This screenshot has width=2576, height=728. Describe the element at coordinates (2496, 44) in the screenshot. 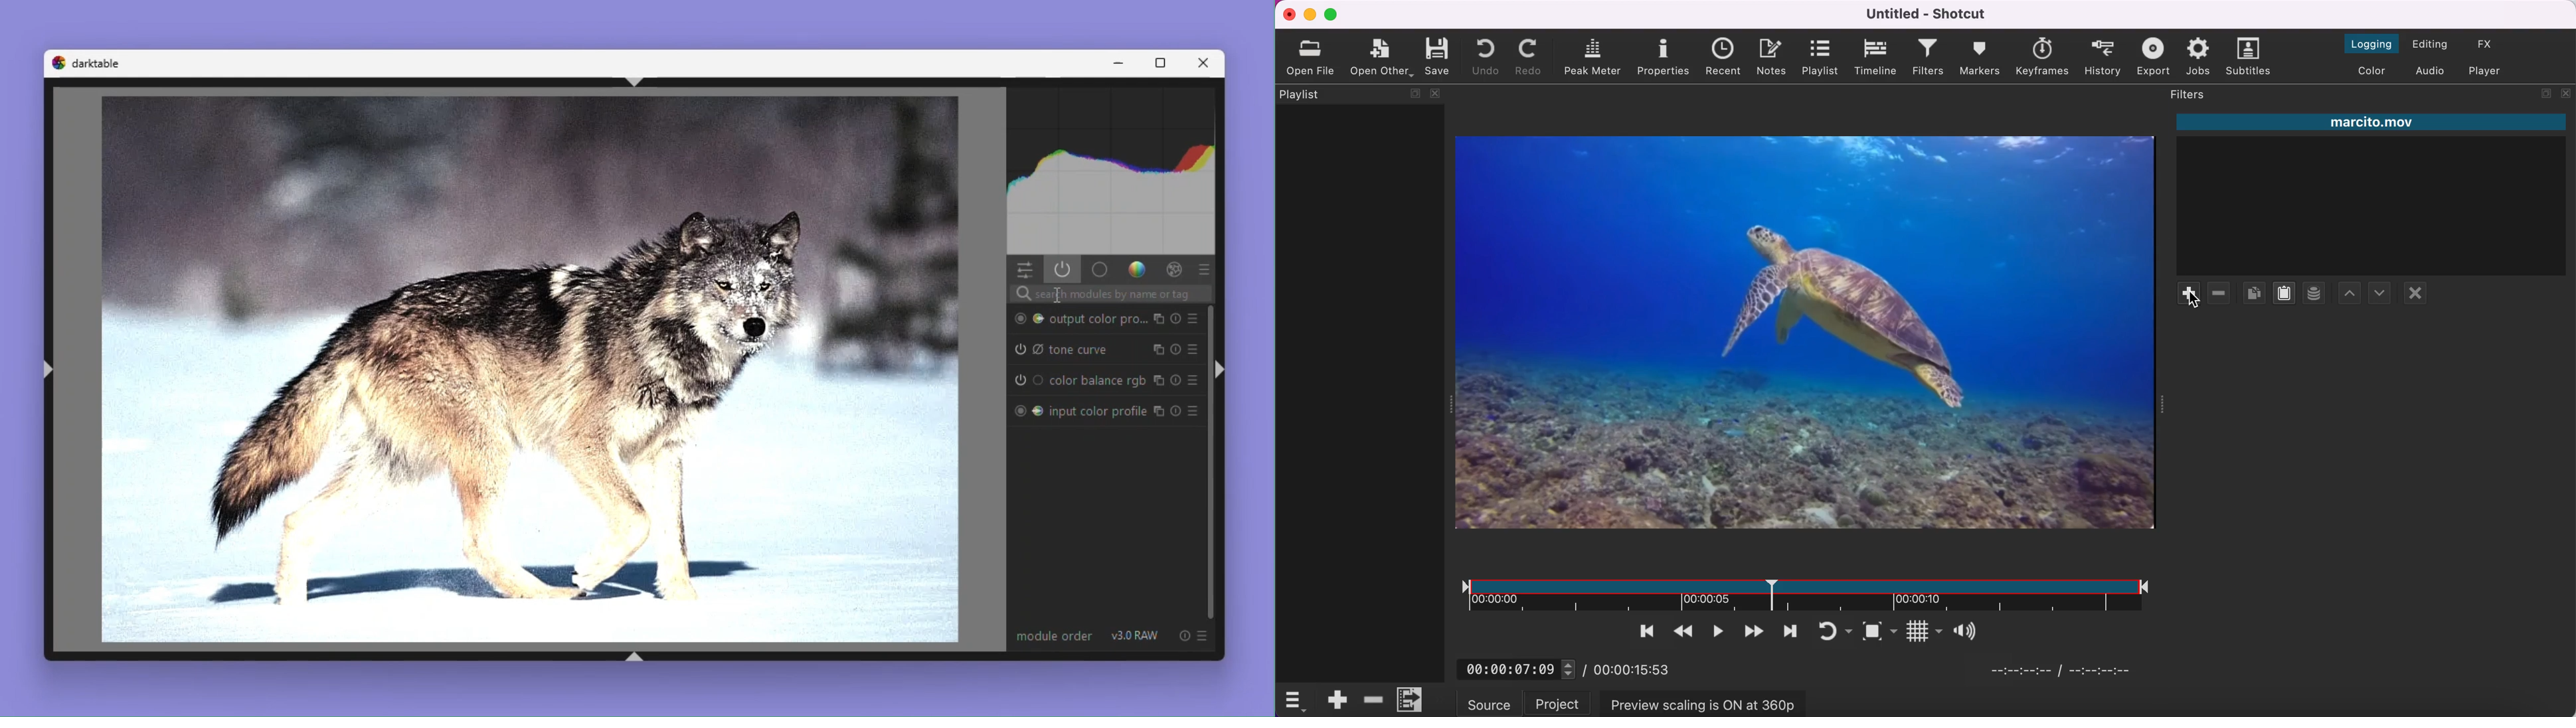

I see `switch to the effect layout` at that location.